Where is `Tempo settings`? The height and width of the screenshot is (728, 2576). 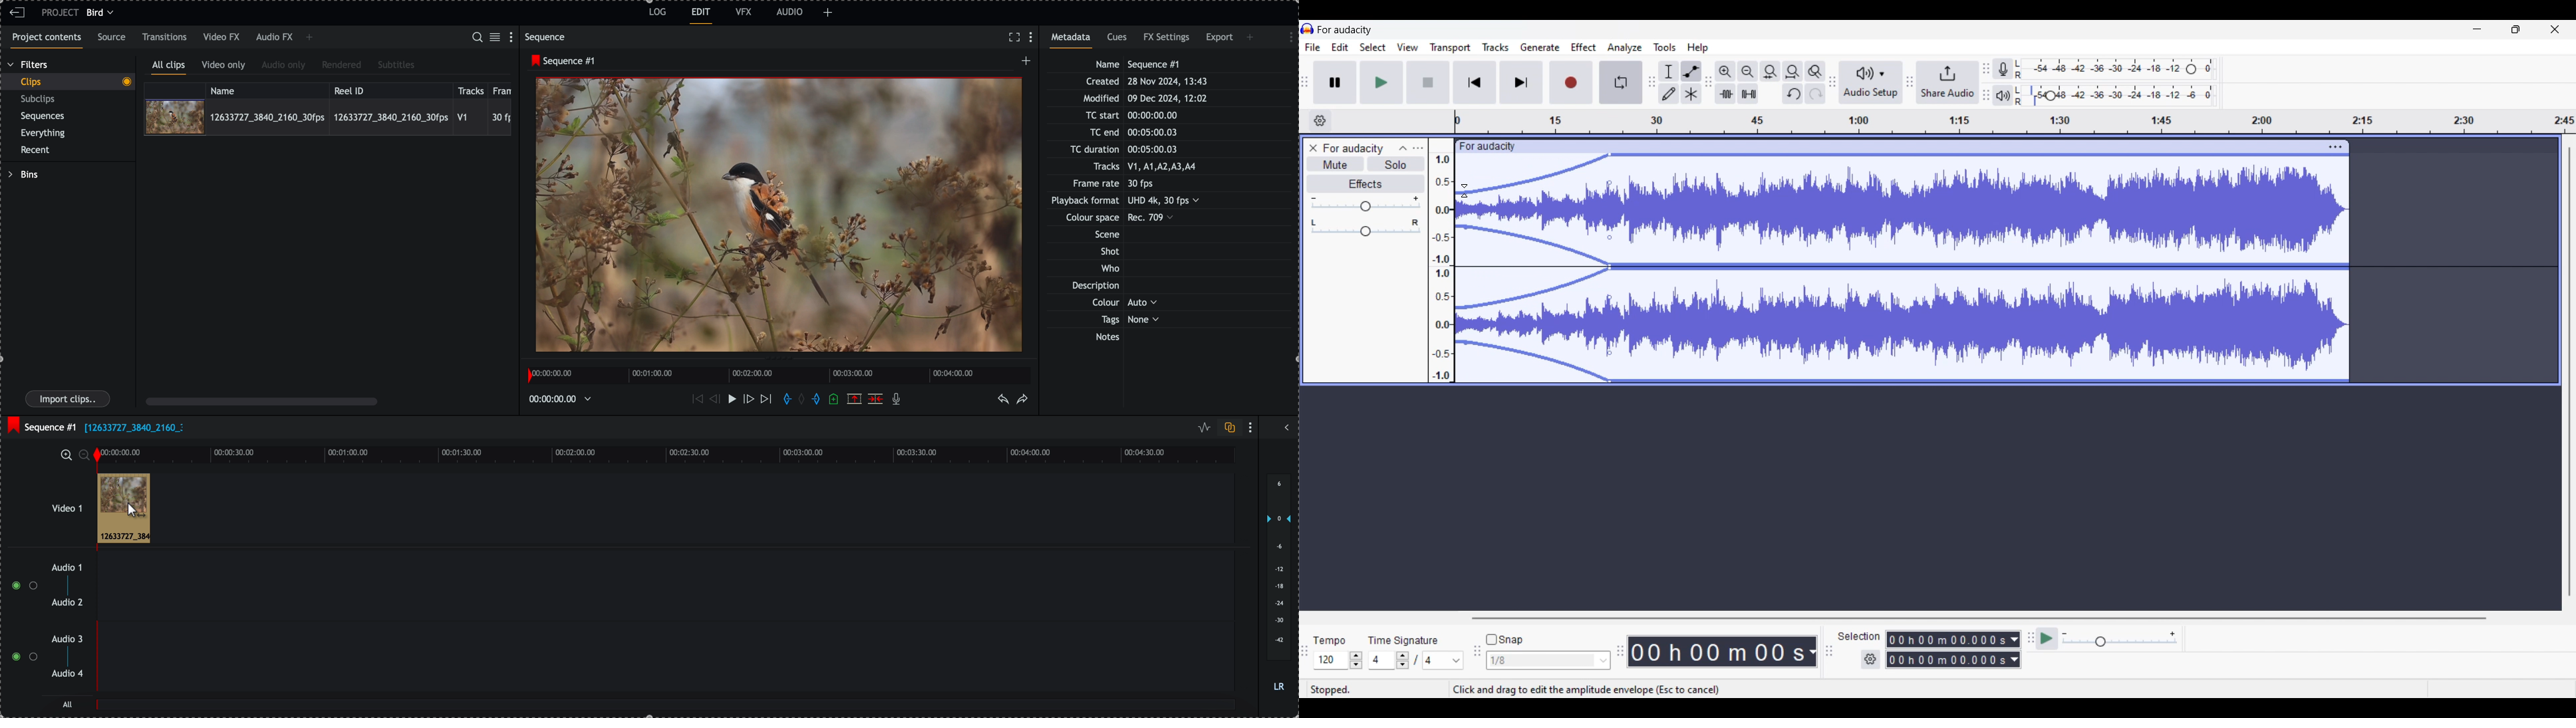
Tempo settings is located at coordinates (1338, 660).